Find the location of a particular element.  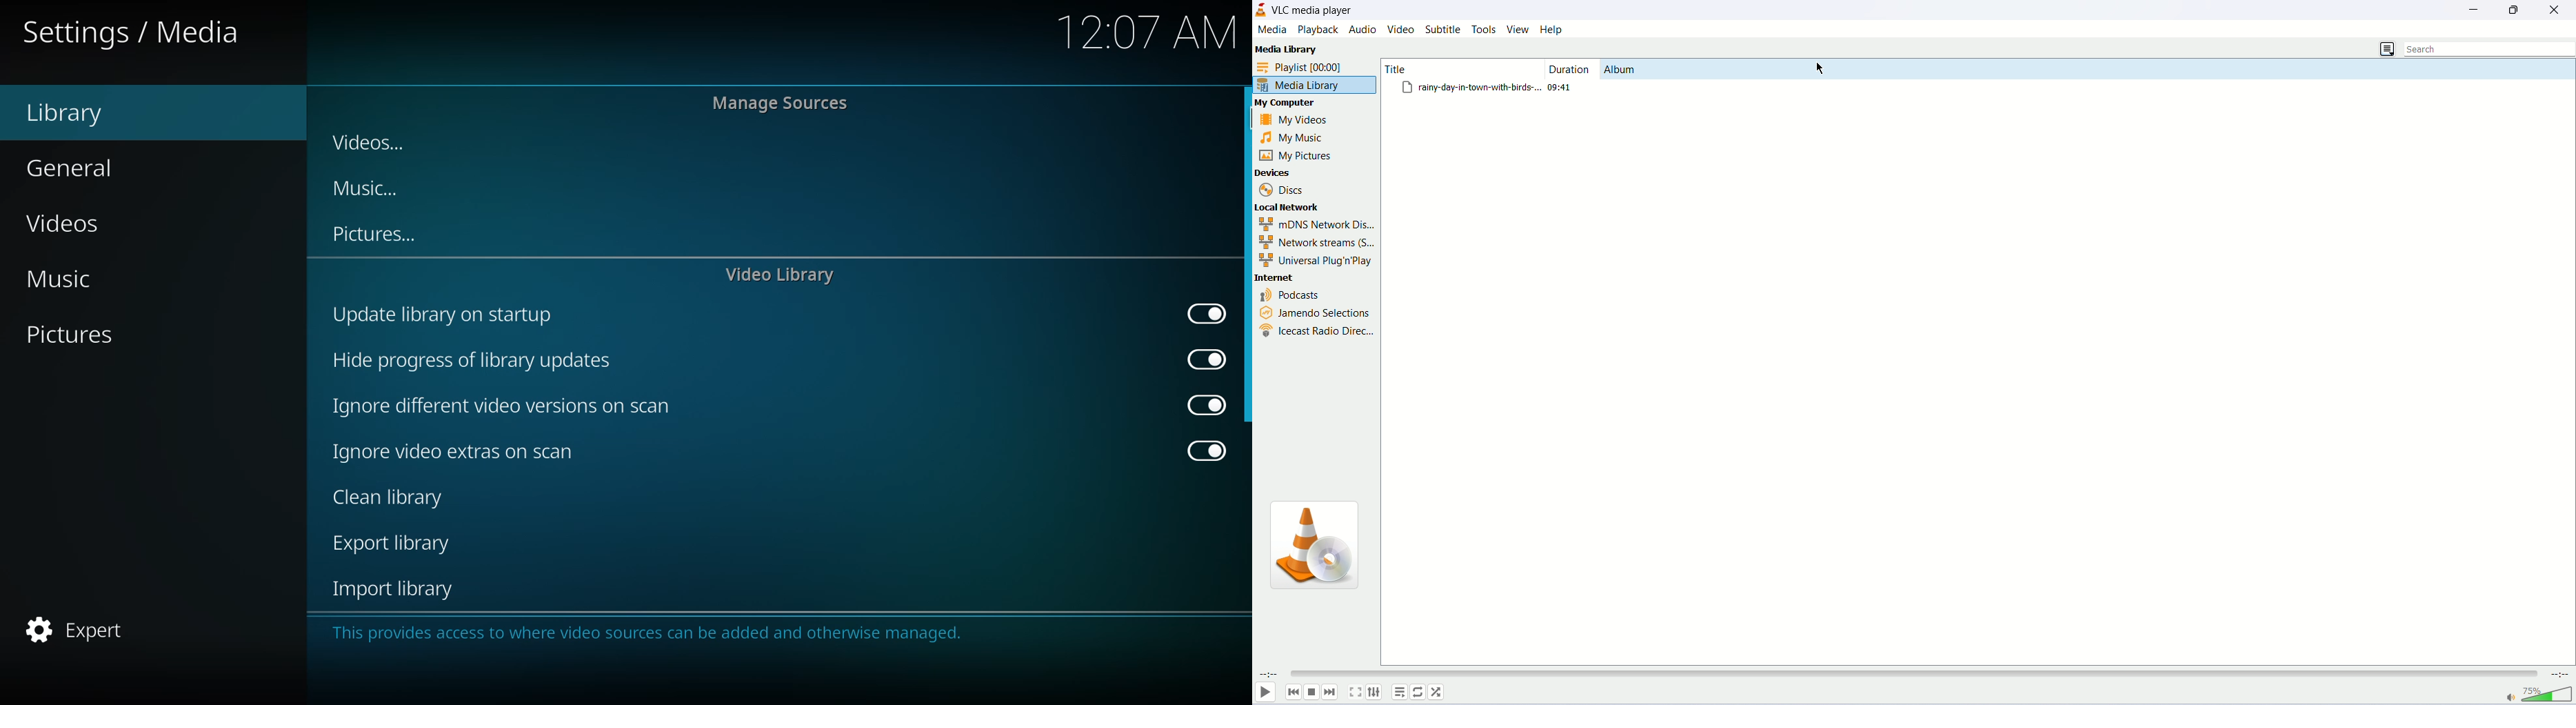

view is located at coordinates (1516, 28).